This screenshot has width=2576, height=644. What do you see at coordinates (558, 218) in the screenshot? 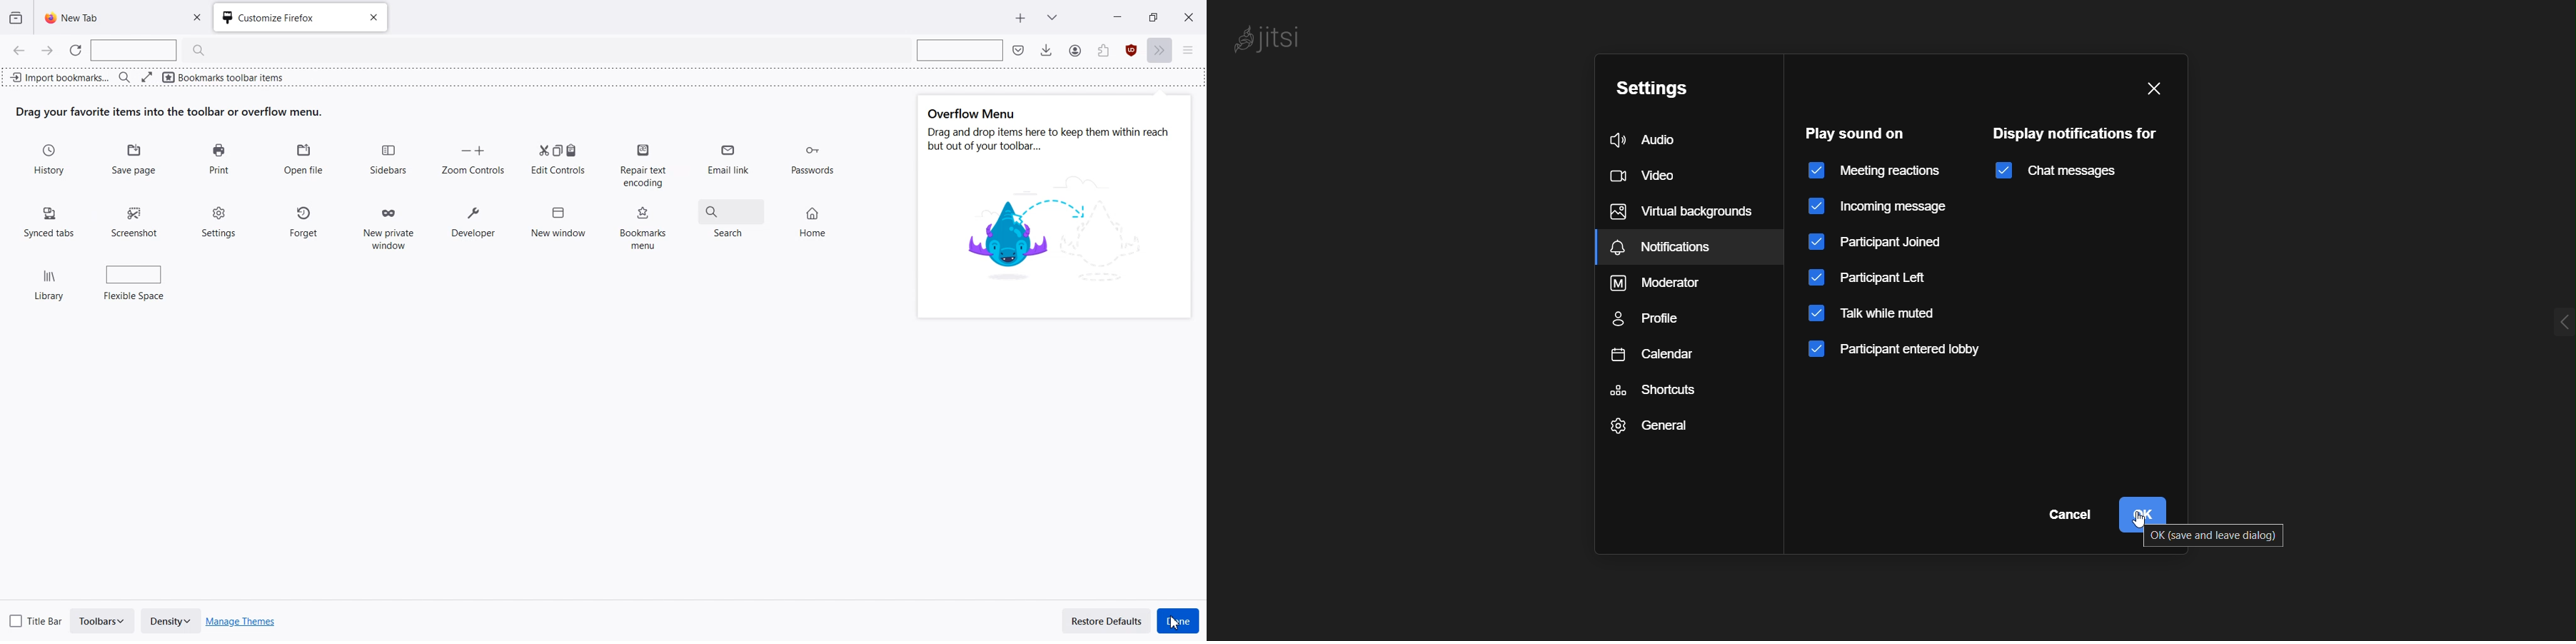
I see `New window` at bounding box center [558, 218].